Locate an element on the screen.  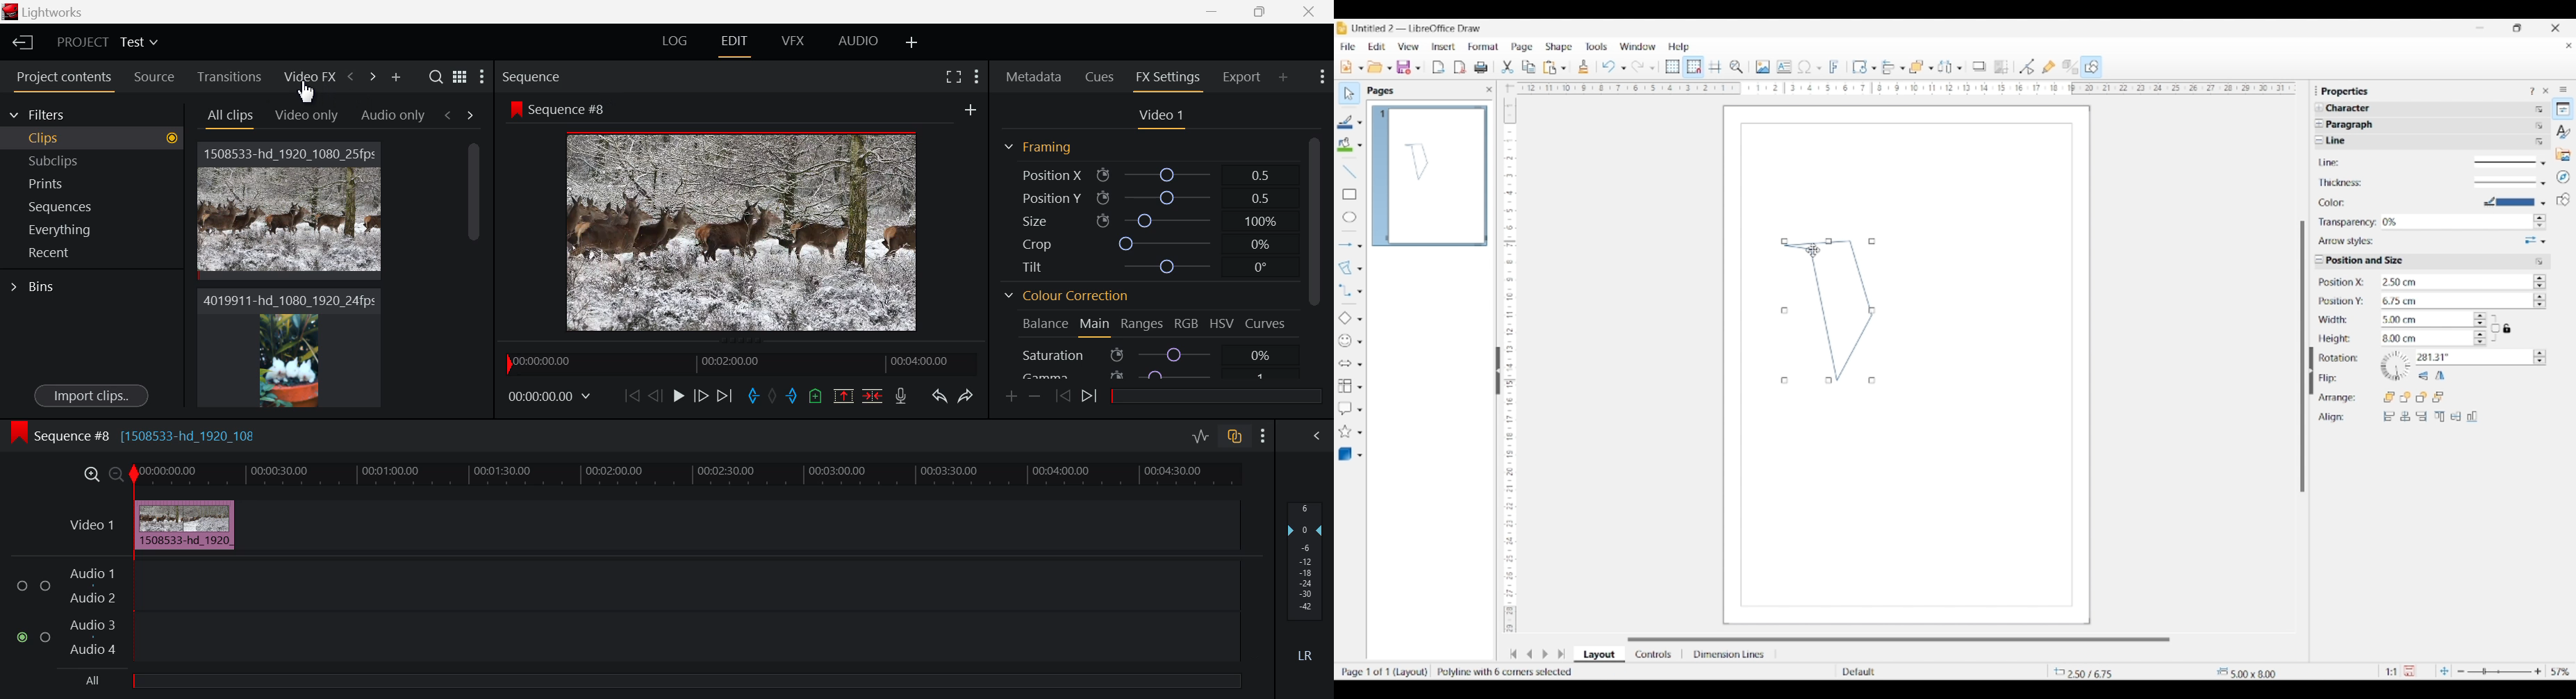
Increase/Decrease position Y is located at coordinates (2541, 300).